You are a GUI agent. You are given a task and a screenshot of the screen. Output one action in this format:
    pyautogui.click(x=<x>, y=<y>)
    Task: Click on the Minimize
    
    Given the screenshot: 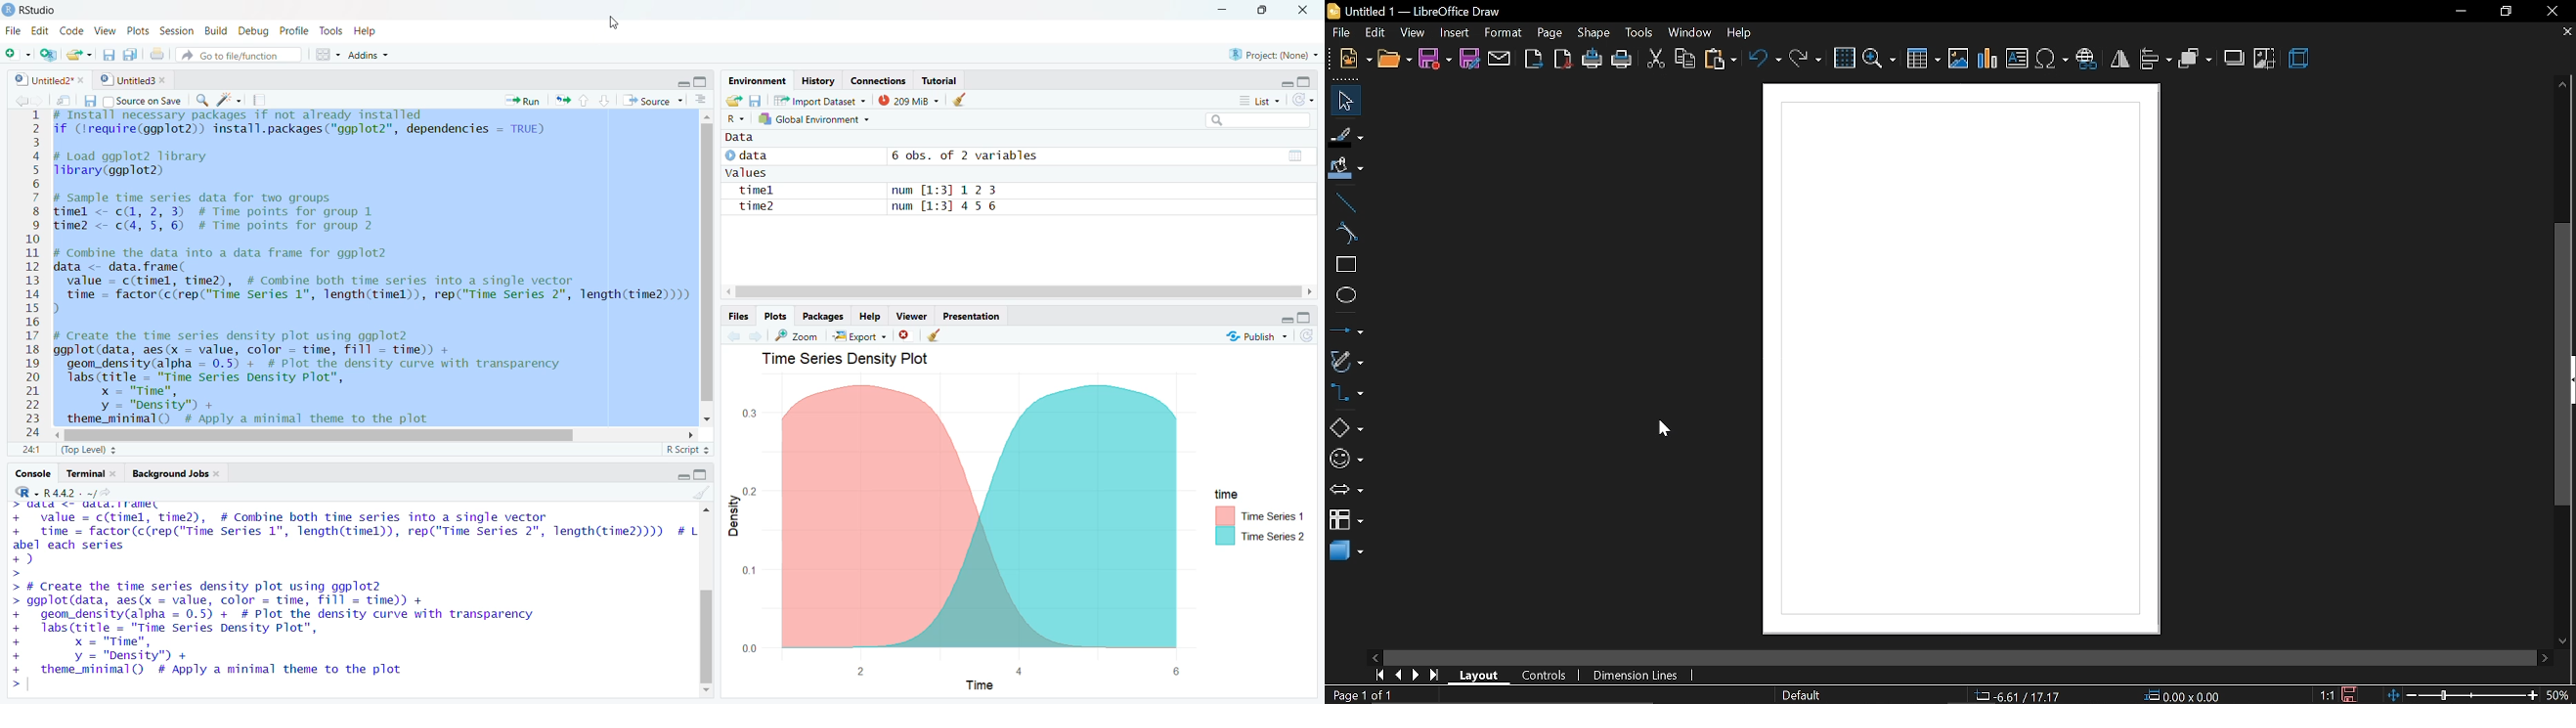 What is the action you would take?
    pyautogui.click(x=684, y=81)
    